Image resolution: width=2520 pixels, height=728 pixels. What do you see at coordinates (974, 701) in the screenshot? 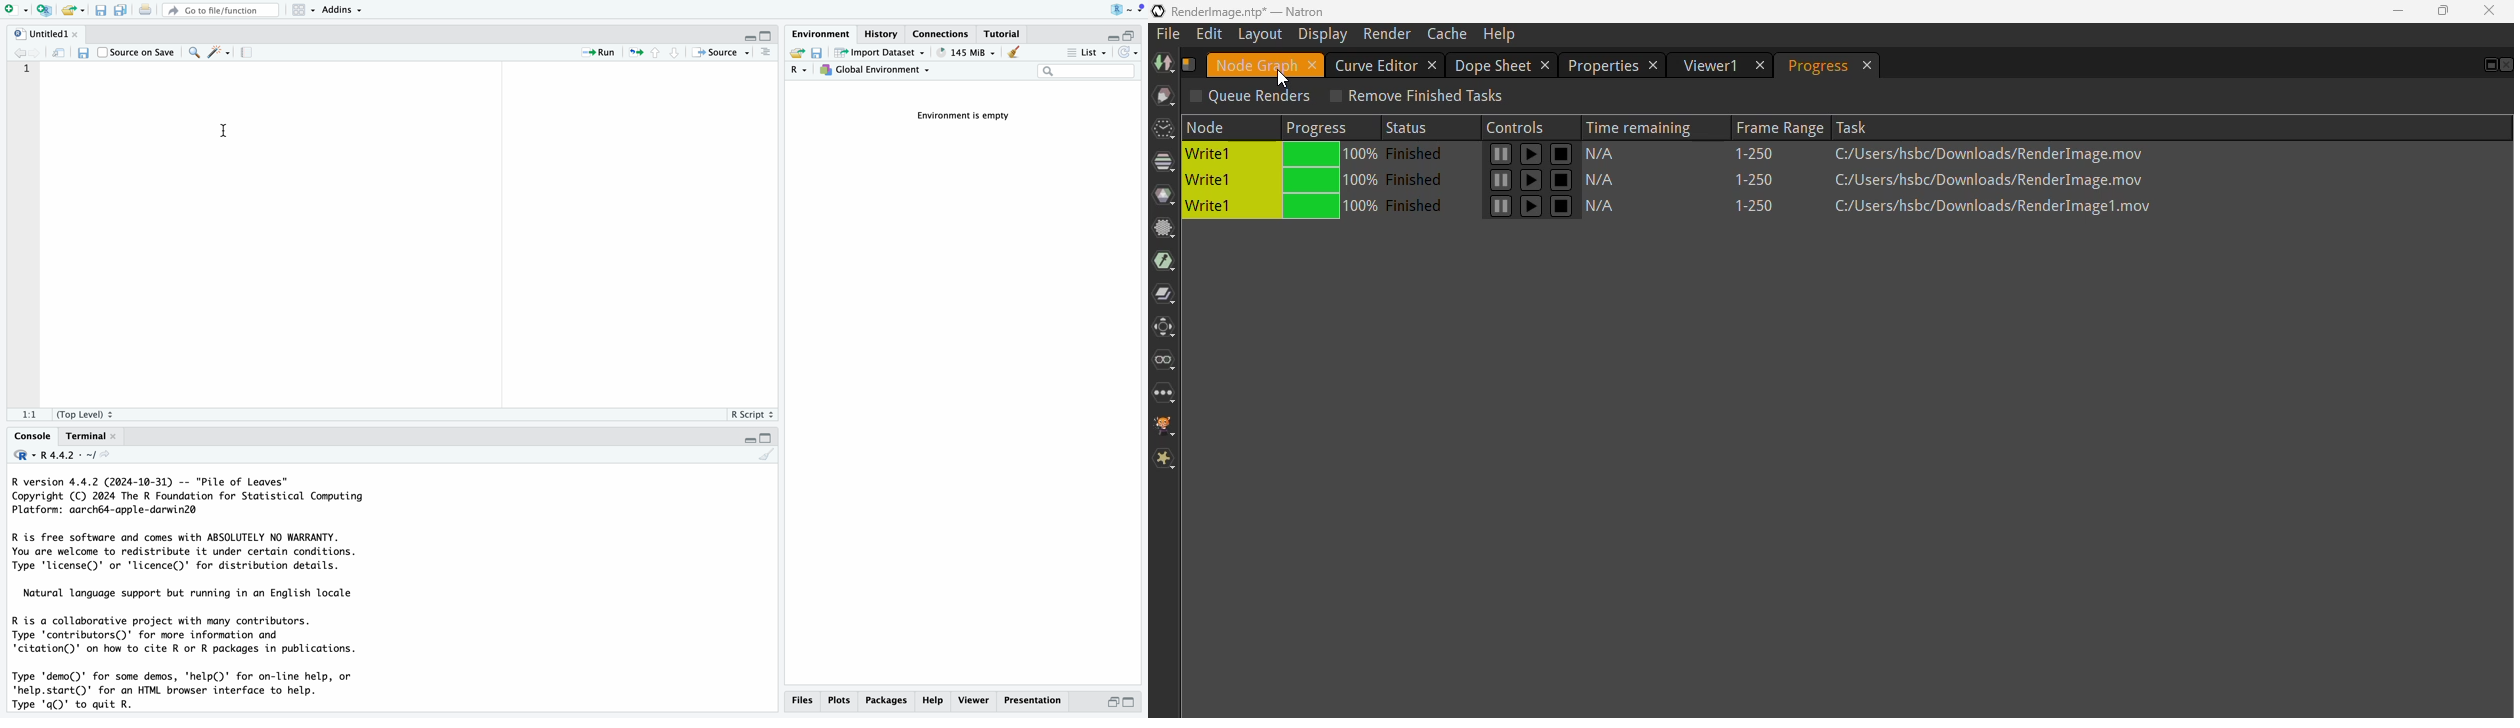
I see `viewer` at bounding box center [974, 701].